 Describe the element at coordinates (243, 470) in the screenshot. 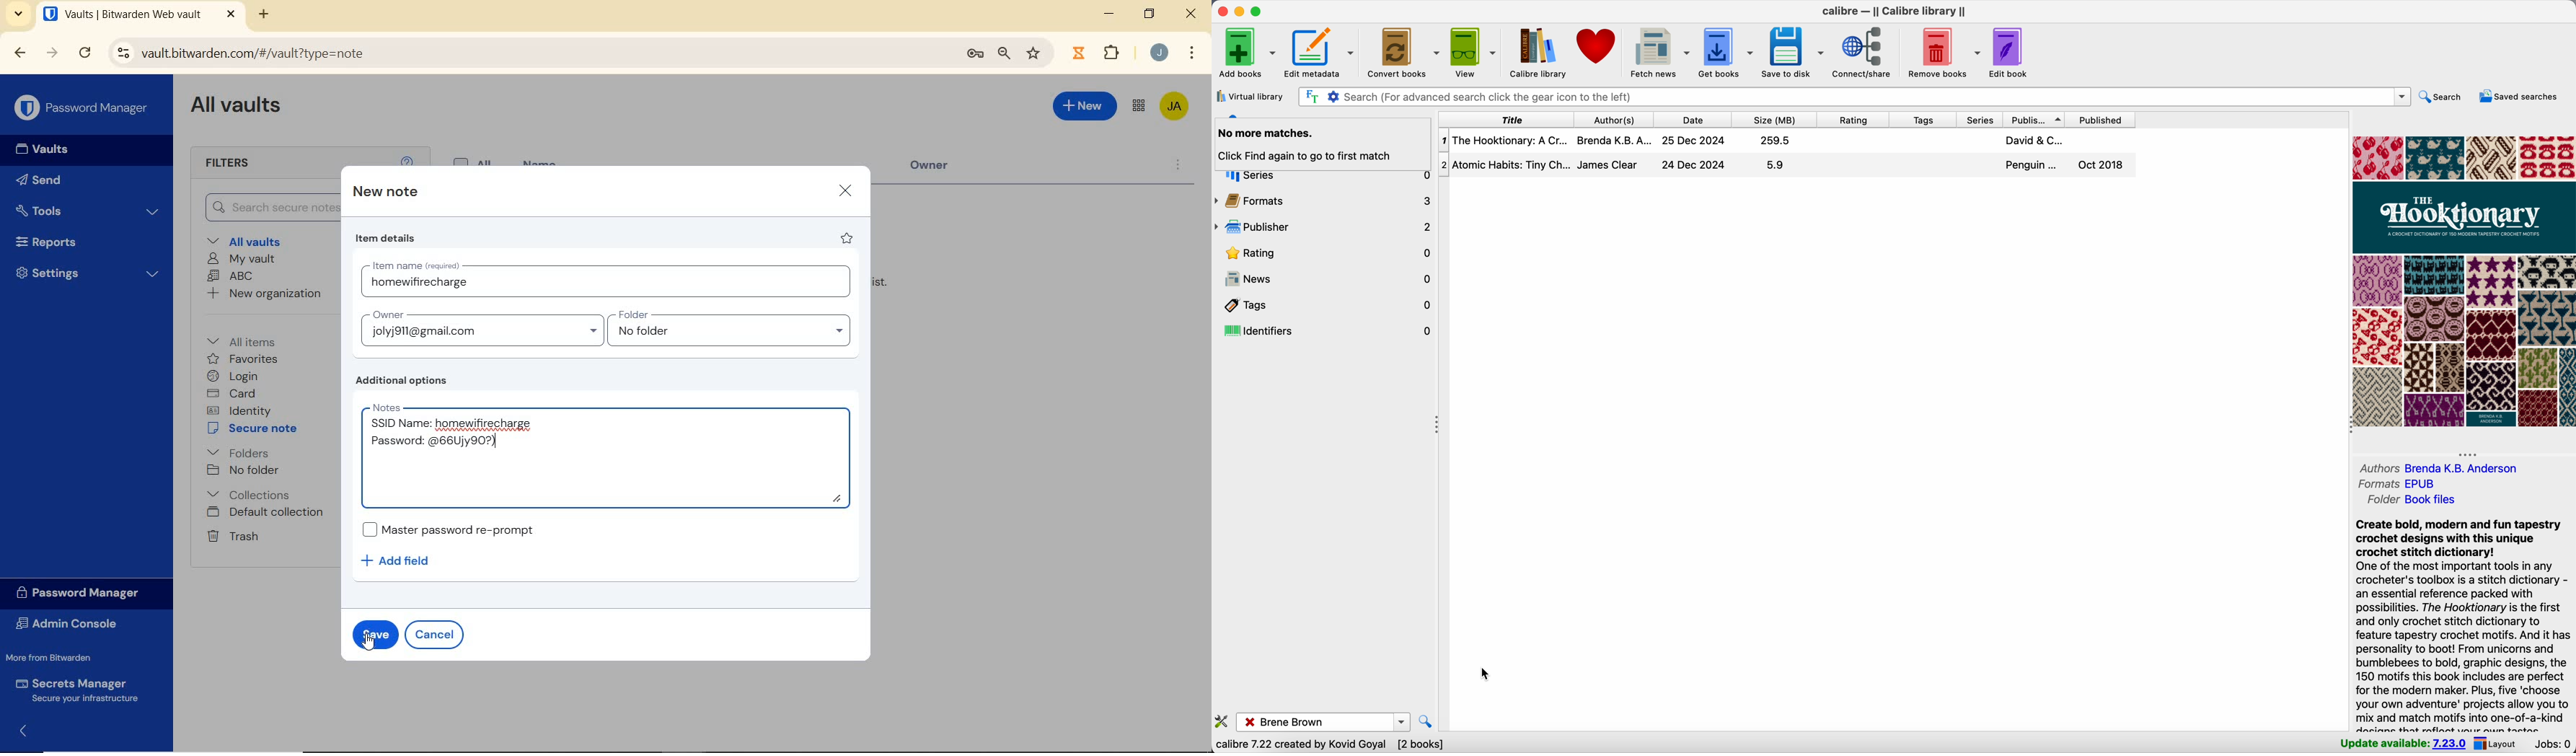

I see `No folder` at that location.